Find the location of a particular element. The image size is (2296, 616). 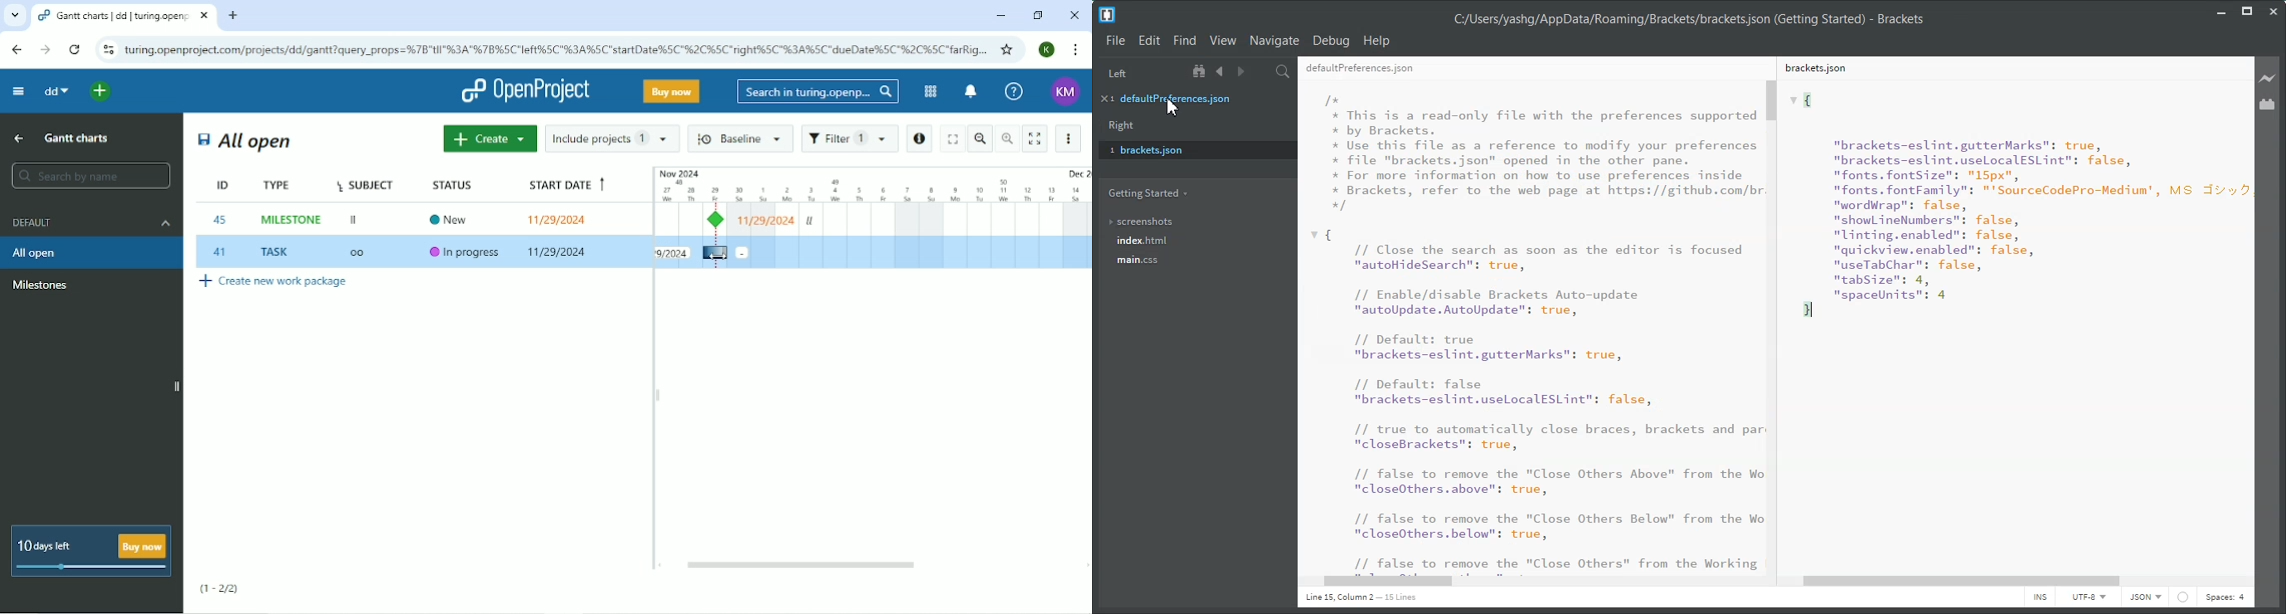

Milestone is located at coordinates (41, 285).